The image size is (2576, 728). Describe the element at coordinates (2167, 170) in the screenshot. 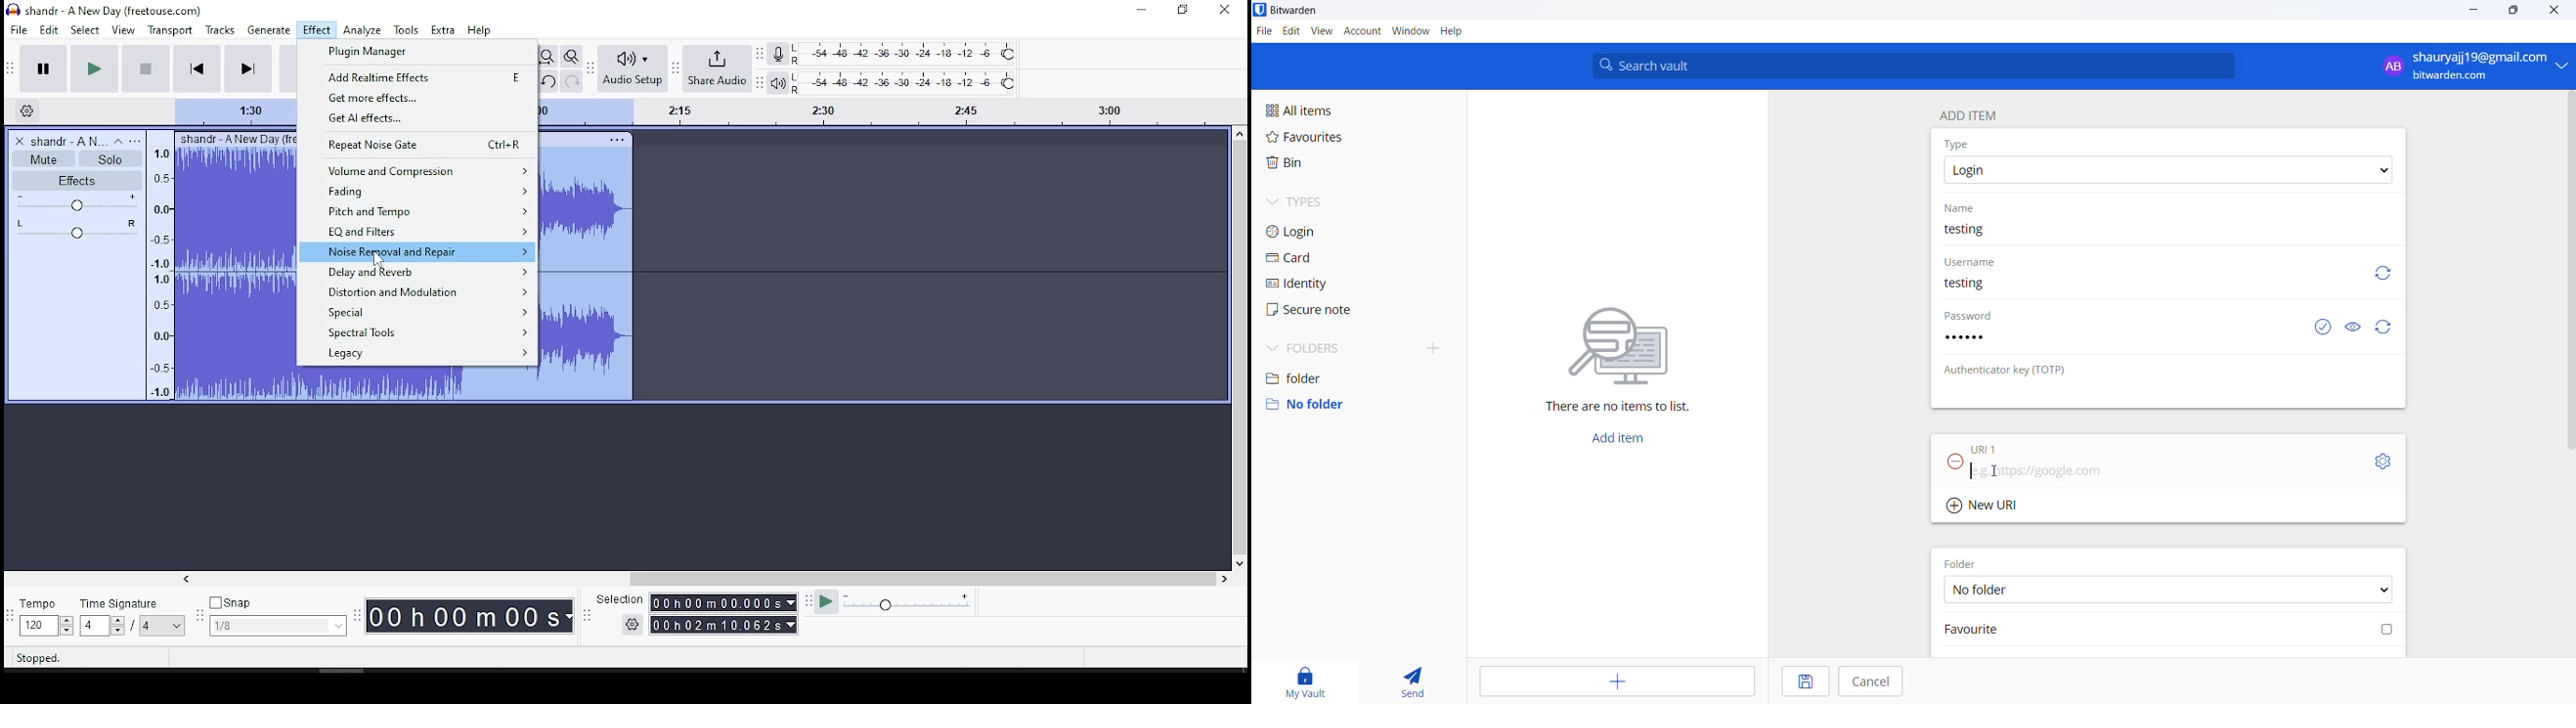

I see `type options` at that location.